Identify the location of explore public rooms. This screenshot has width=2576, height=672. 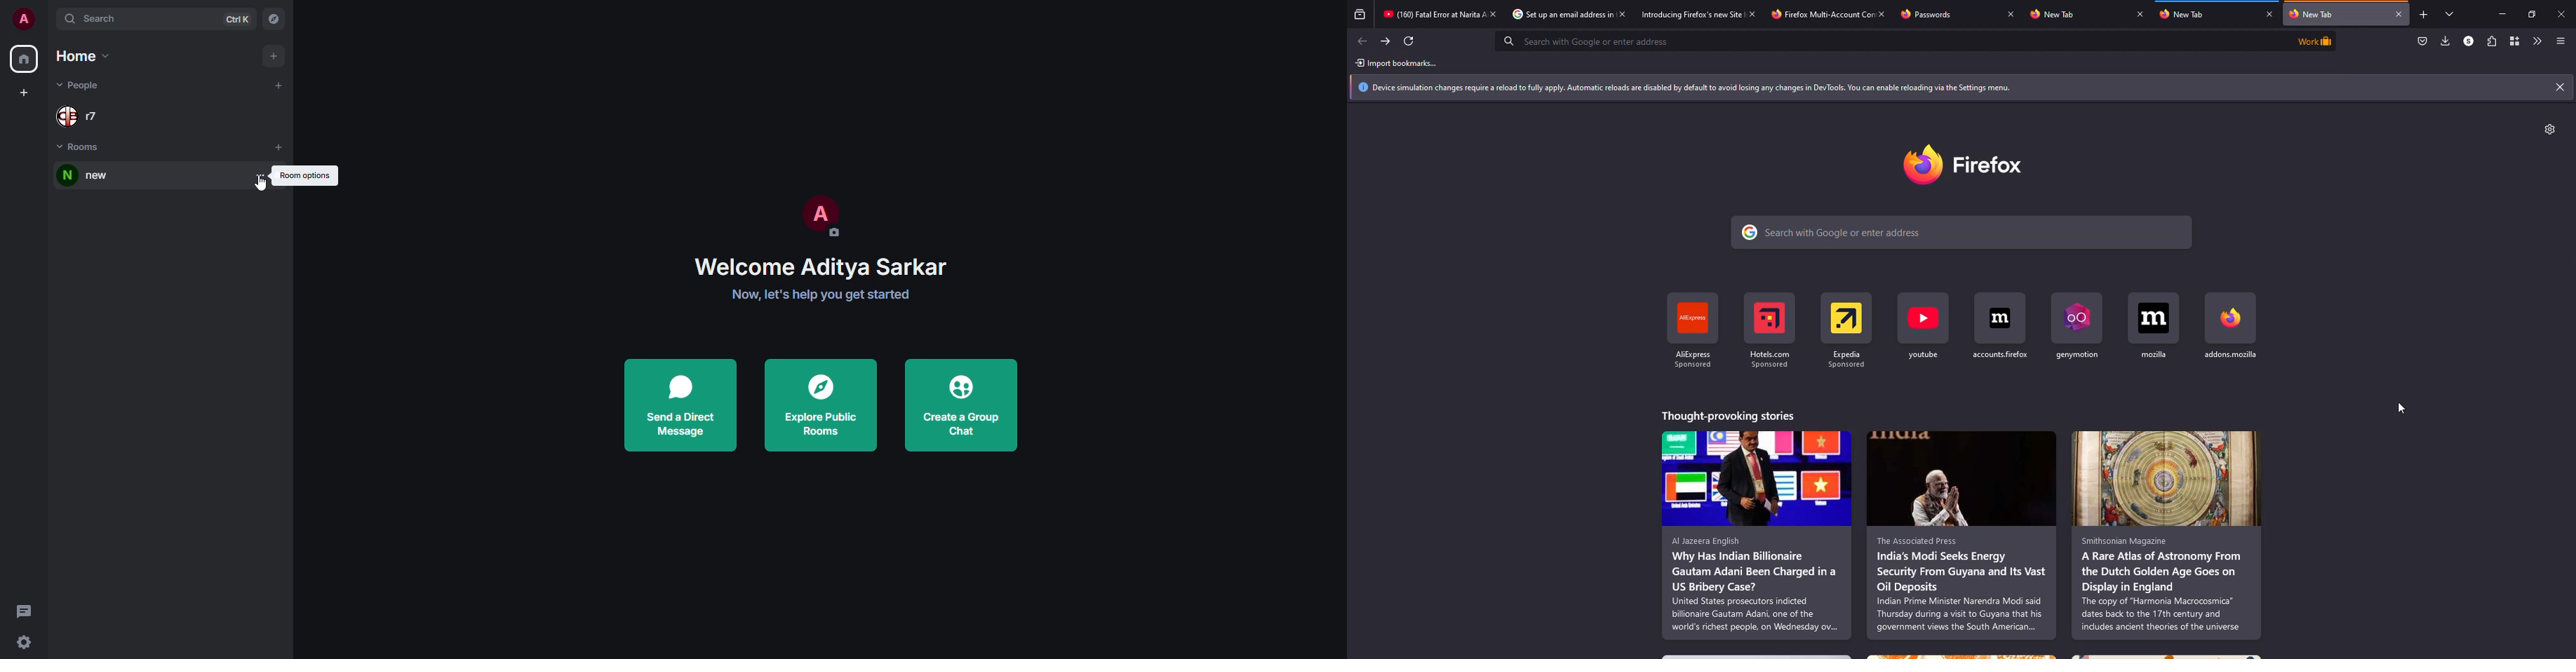
(819, 404).